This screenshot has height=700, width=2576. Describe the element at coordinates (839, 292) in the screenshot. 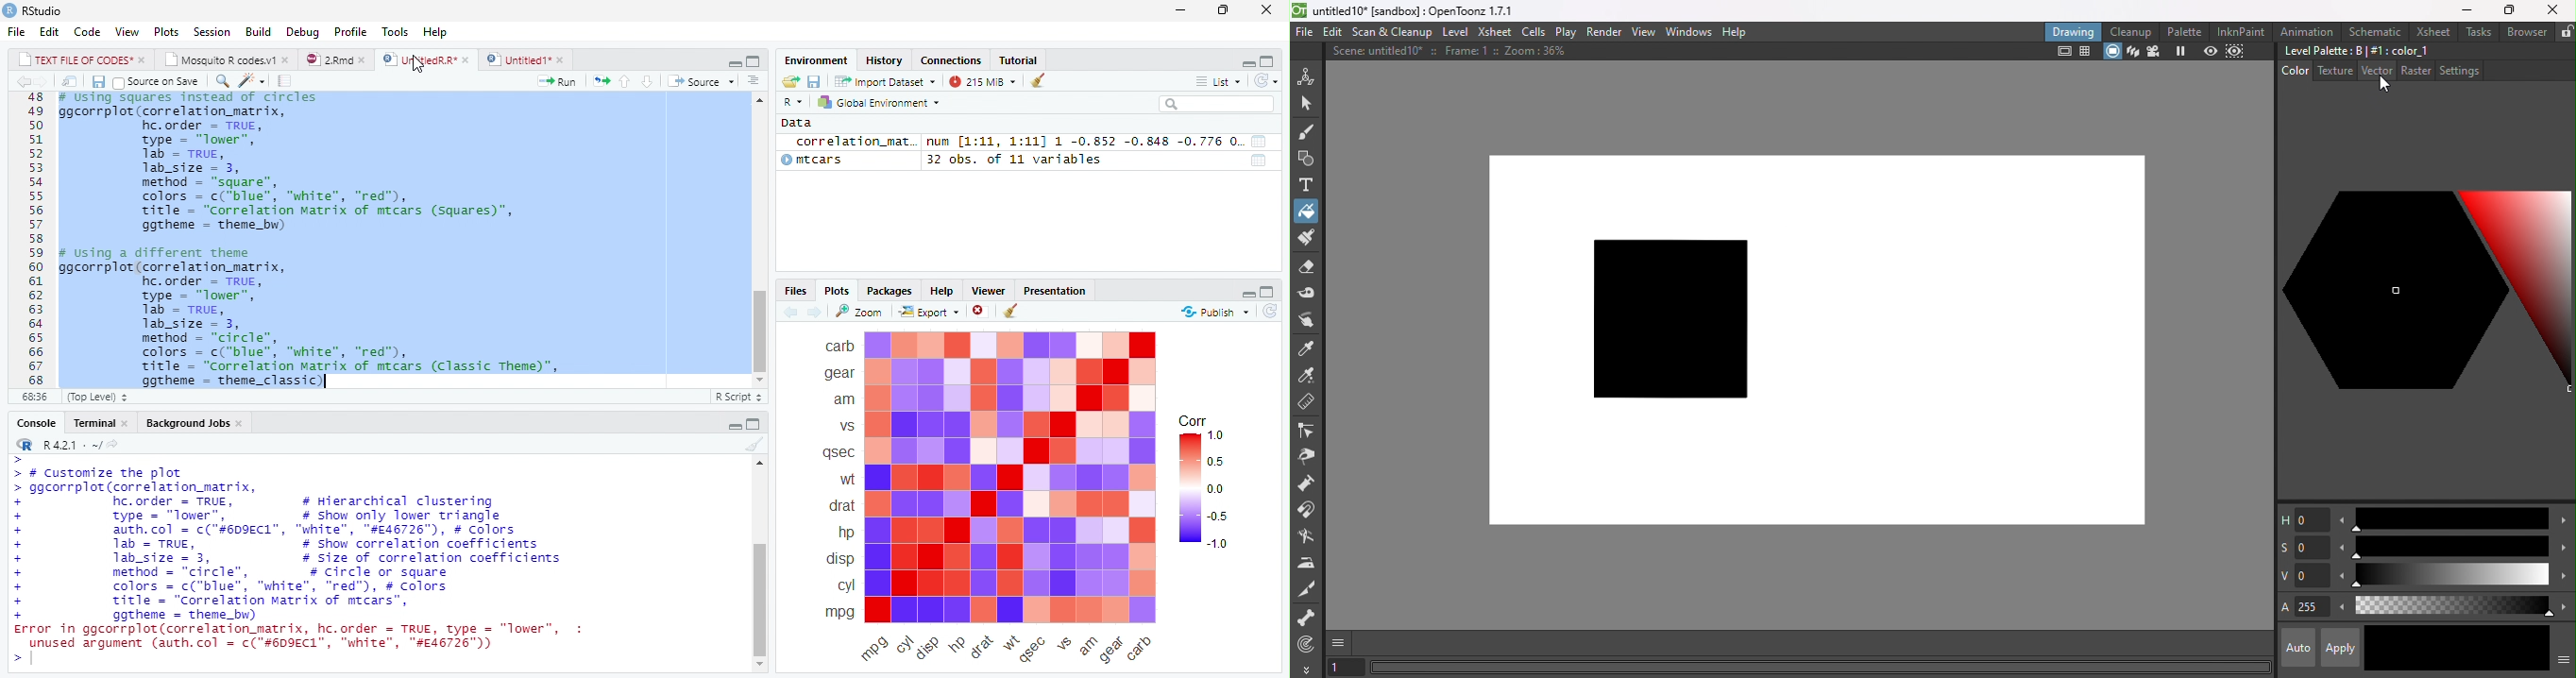

I see `Plots` at that location.